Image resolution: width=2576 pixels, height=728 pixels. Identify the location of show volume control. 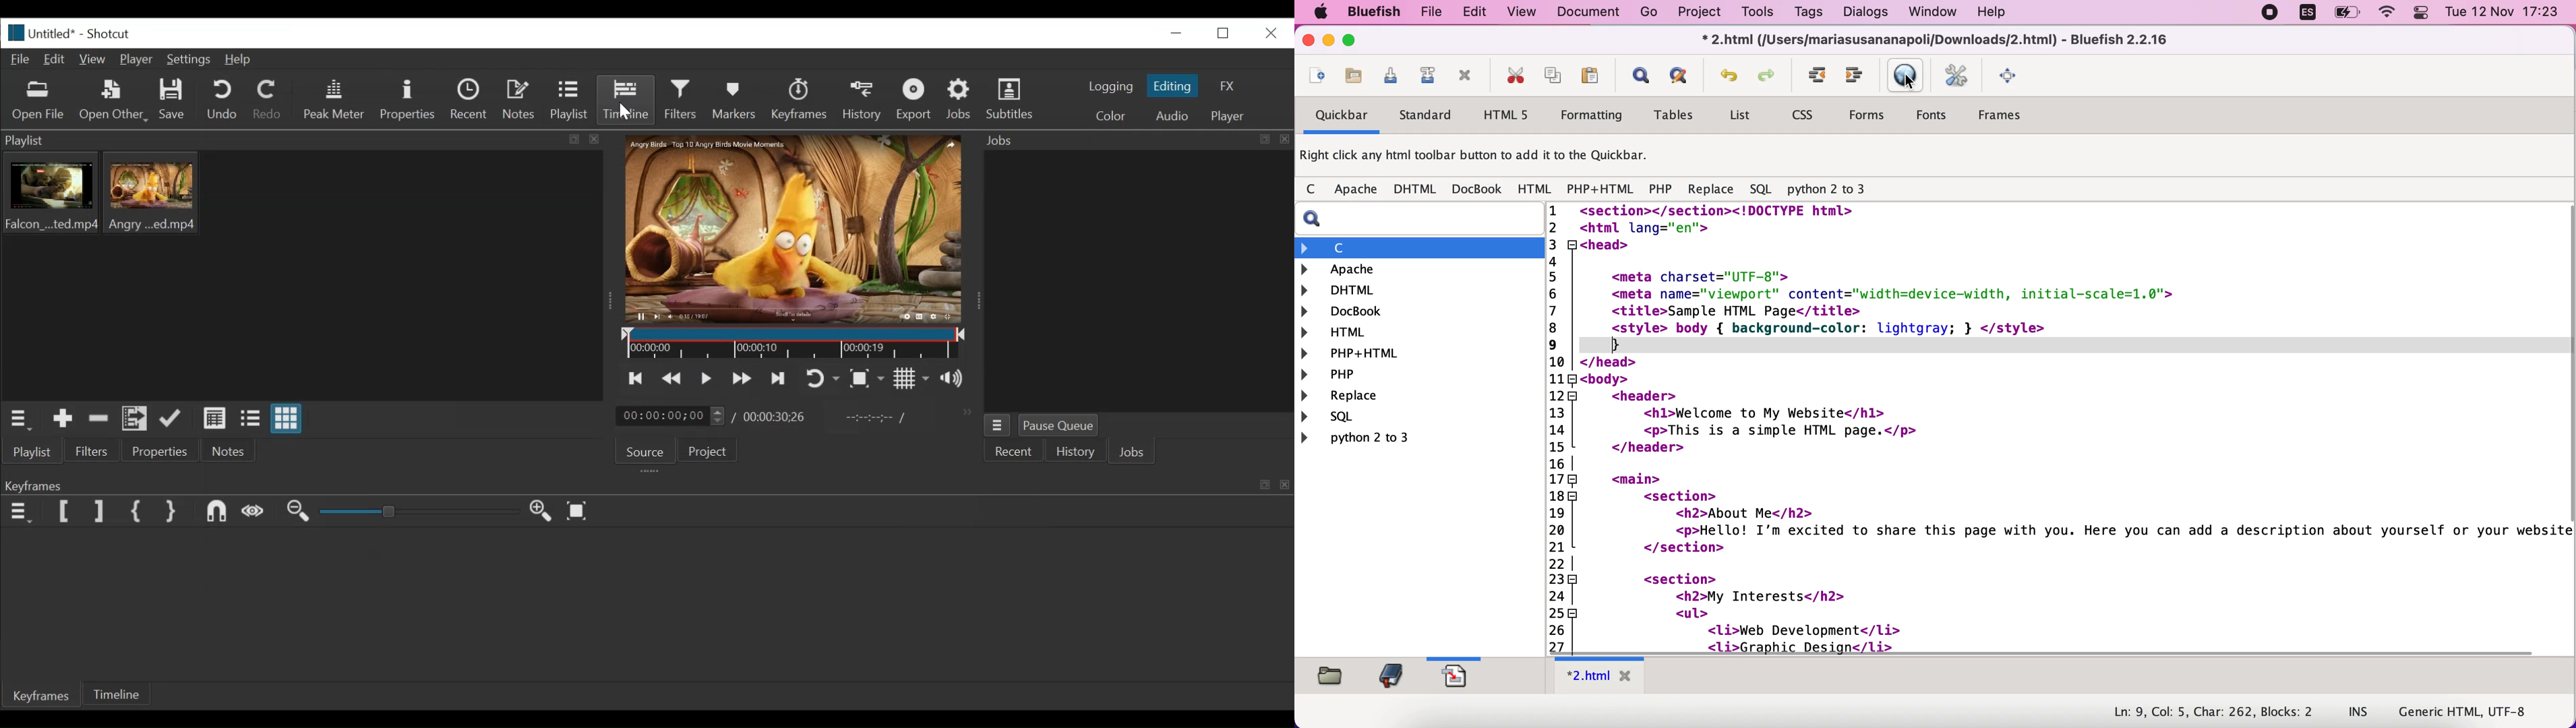
(957, 380).